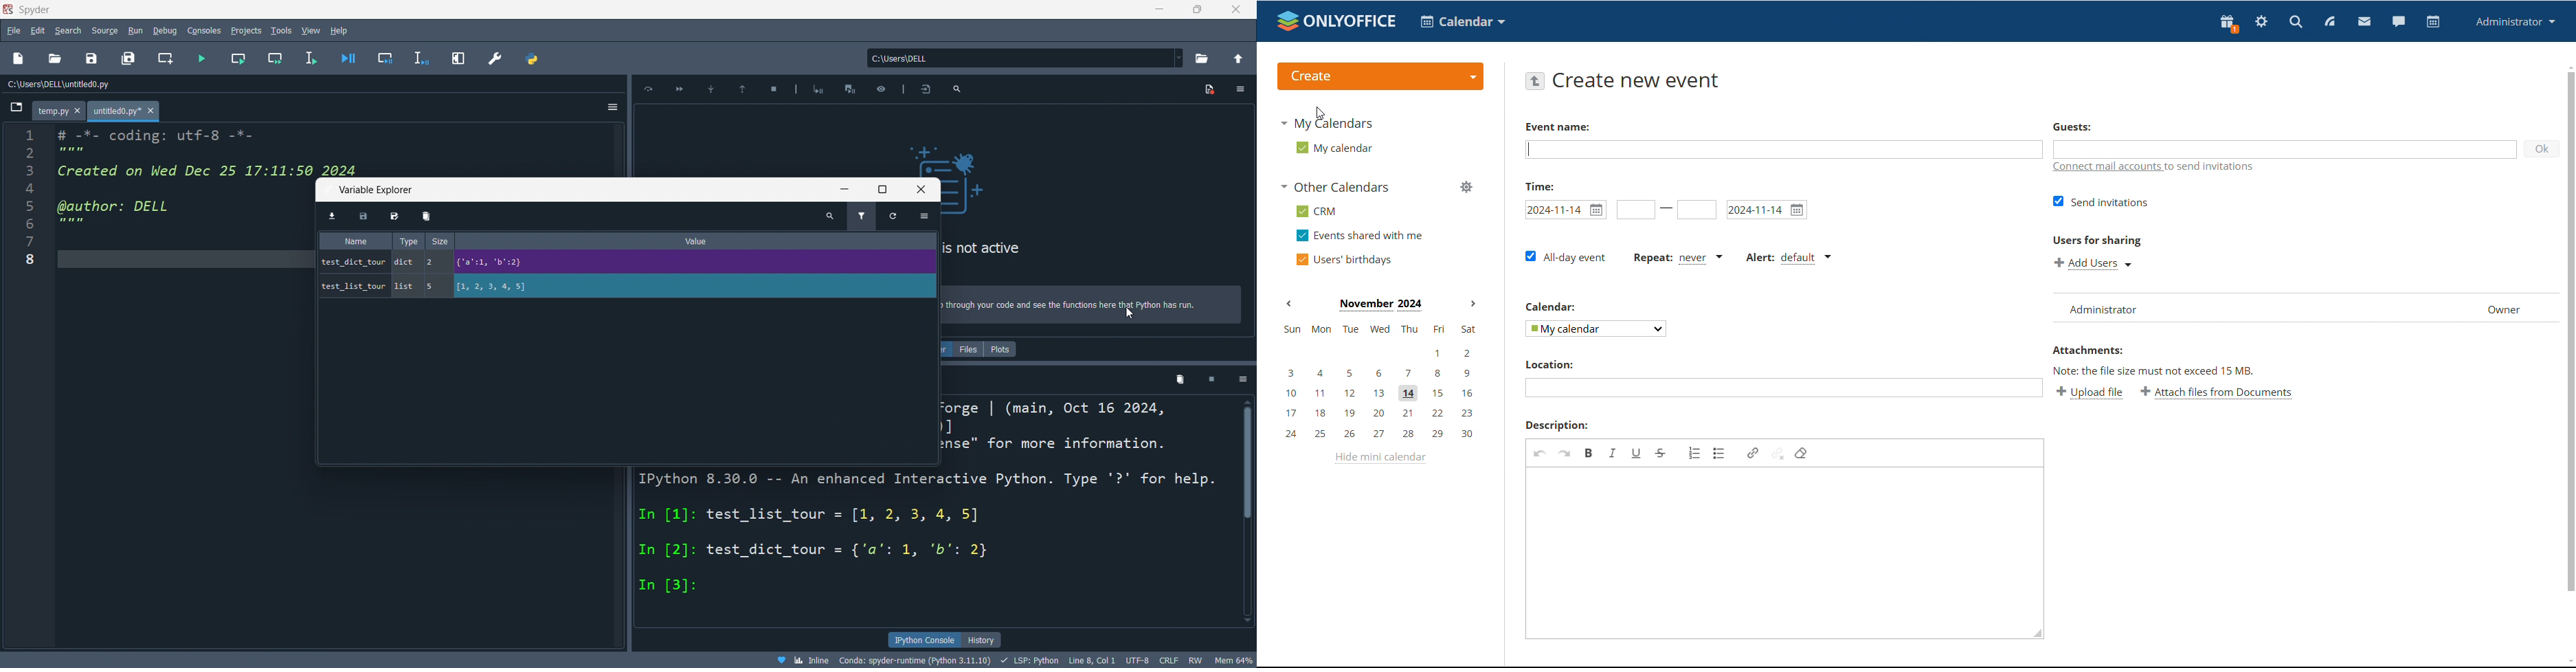 This screenshot has width=2576, height=672. Describe the element at coordinates (92, 58) in the screenshot. I see `save` at that location.